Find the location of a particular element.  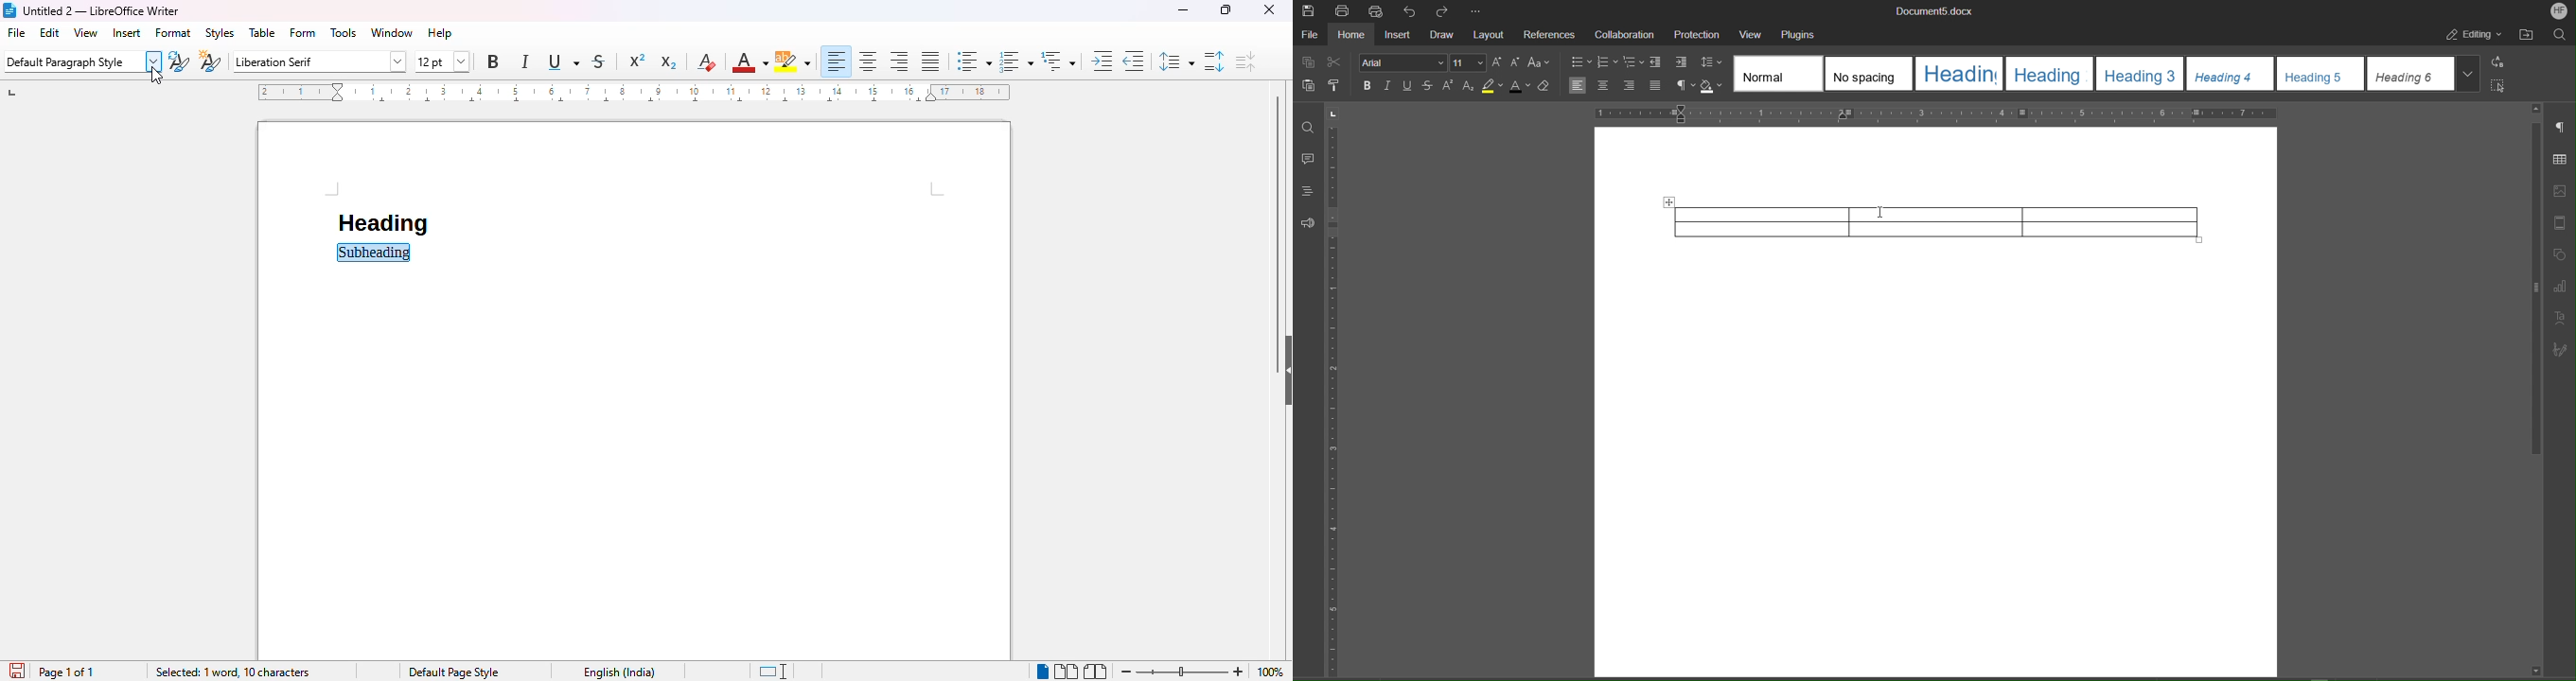

decrease indent is located at coordinates (1134, 60).